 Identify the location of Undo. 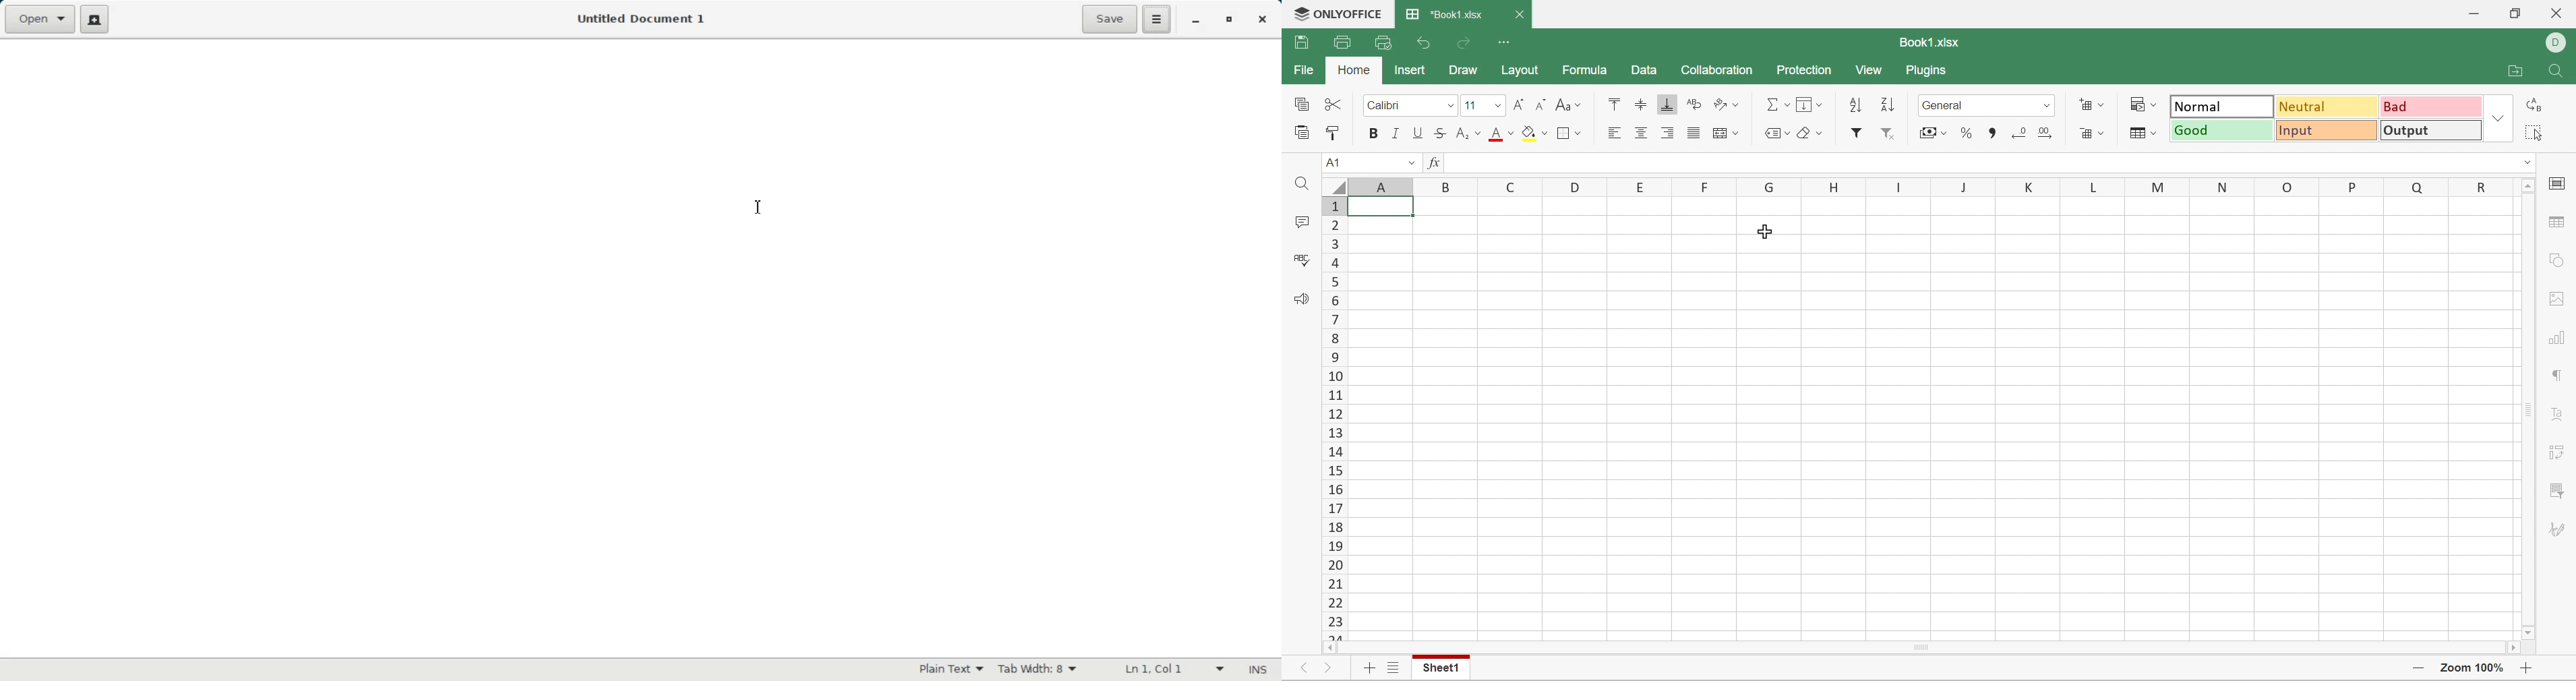
(1427, 45).